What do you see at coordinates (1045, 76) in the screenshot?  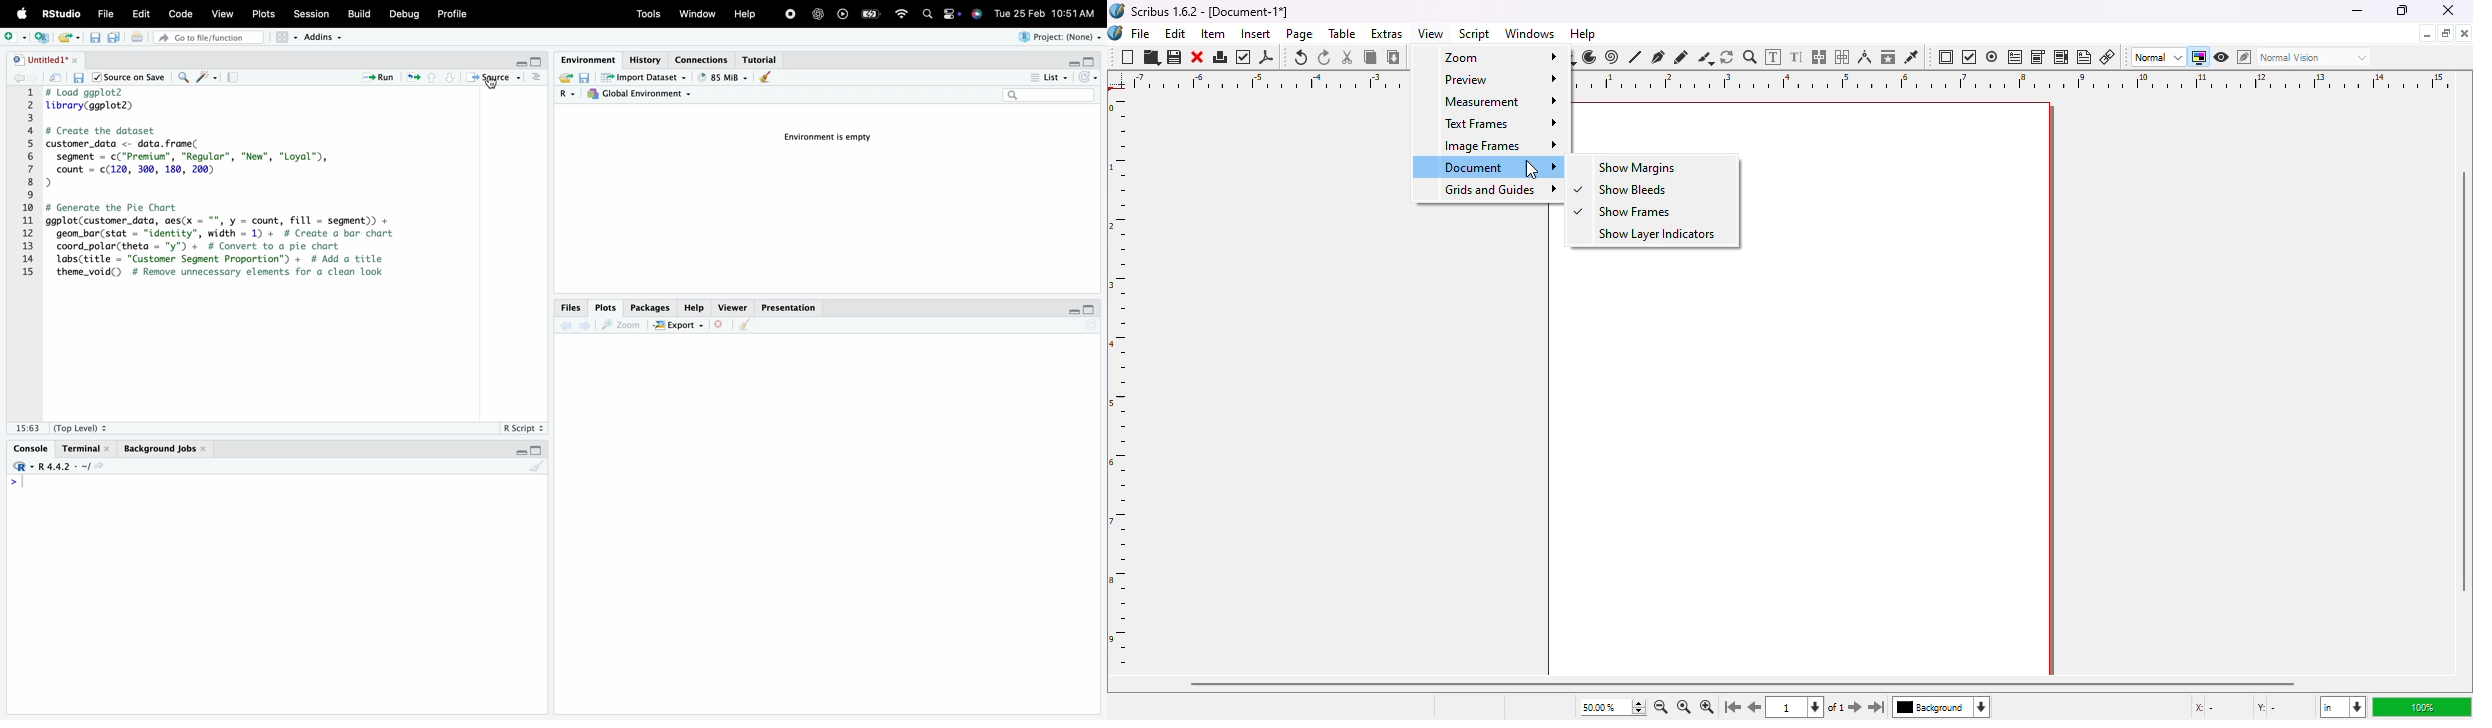 I see `List` at bounding box center [1045, 76].